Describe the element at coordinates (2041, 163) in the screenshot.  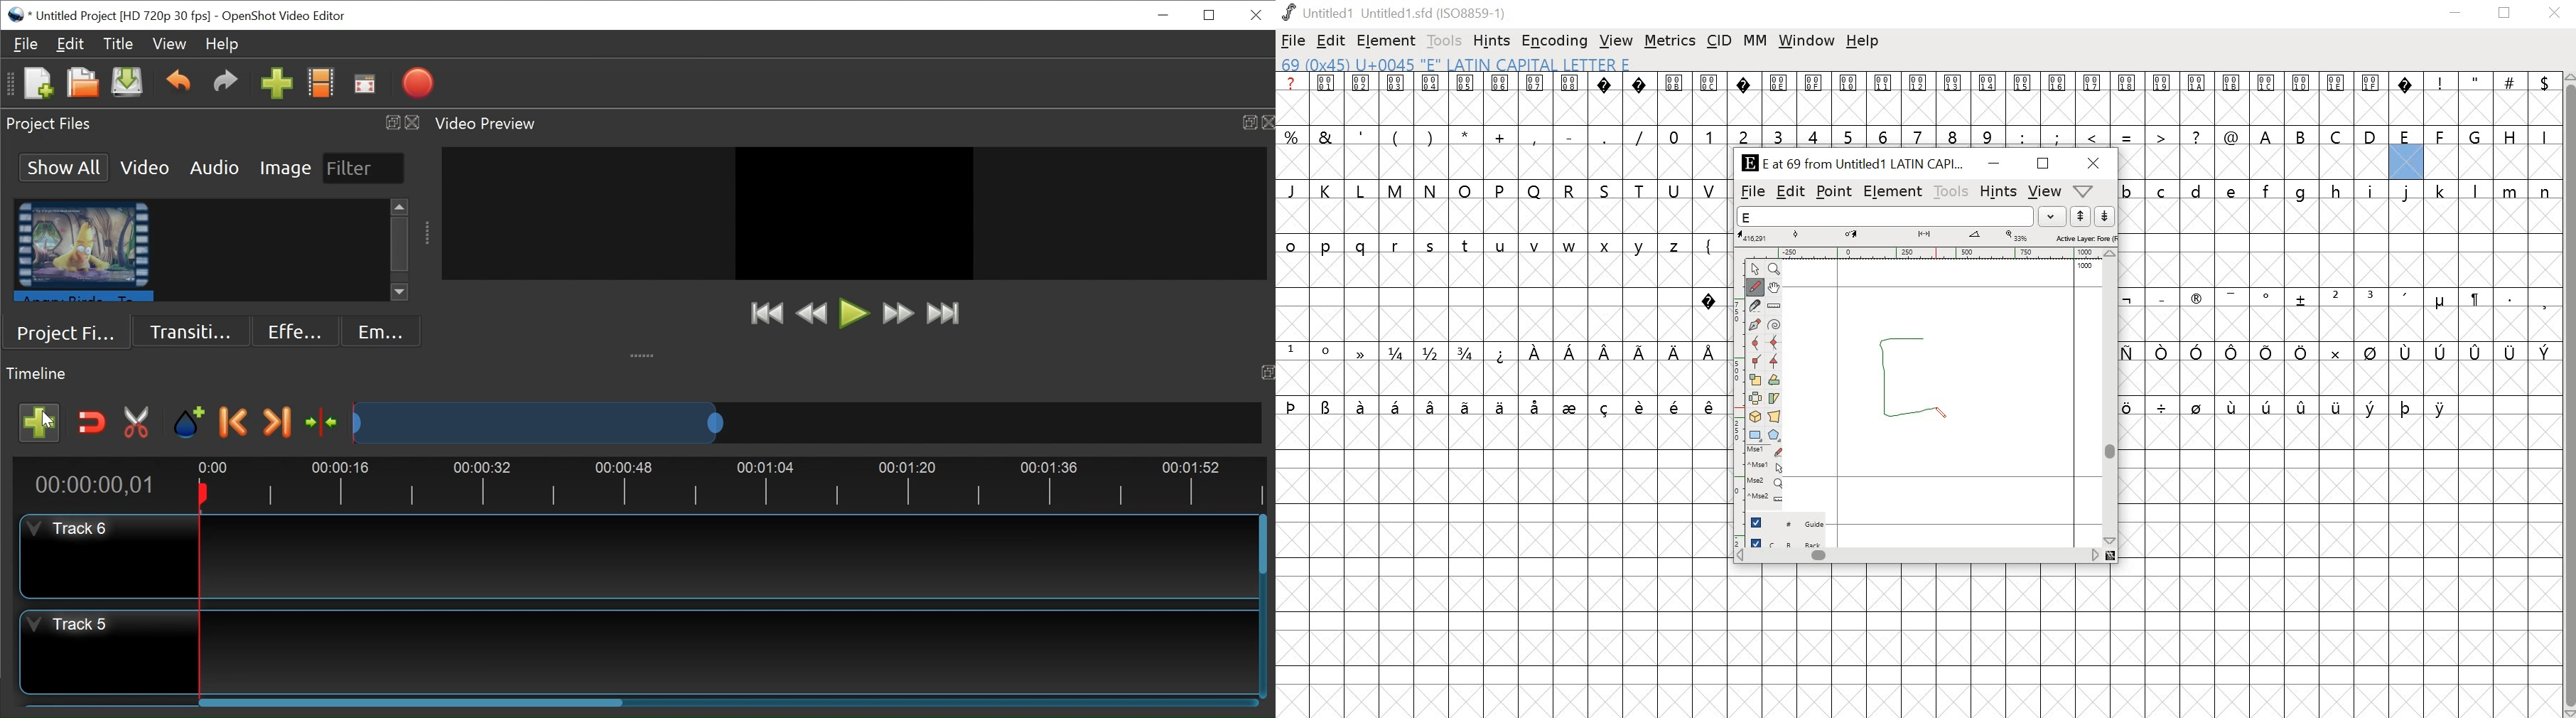
I see `Maximize` at that location.